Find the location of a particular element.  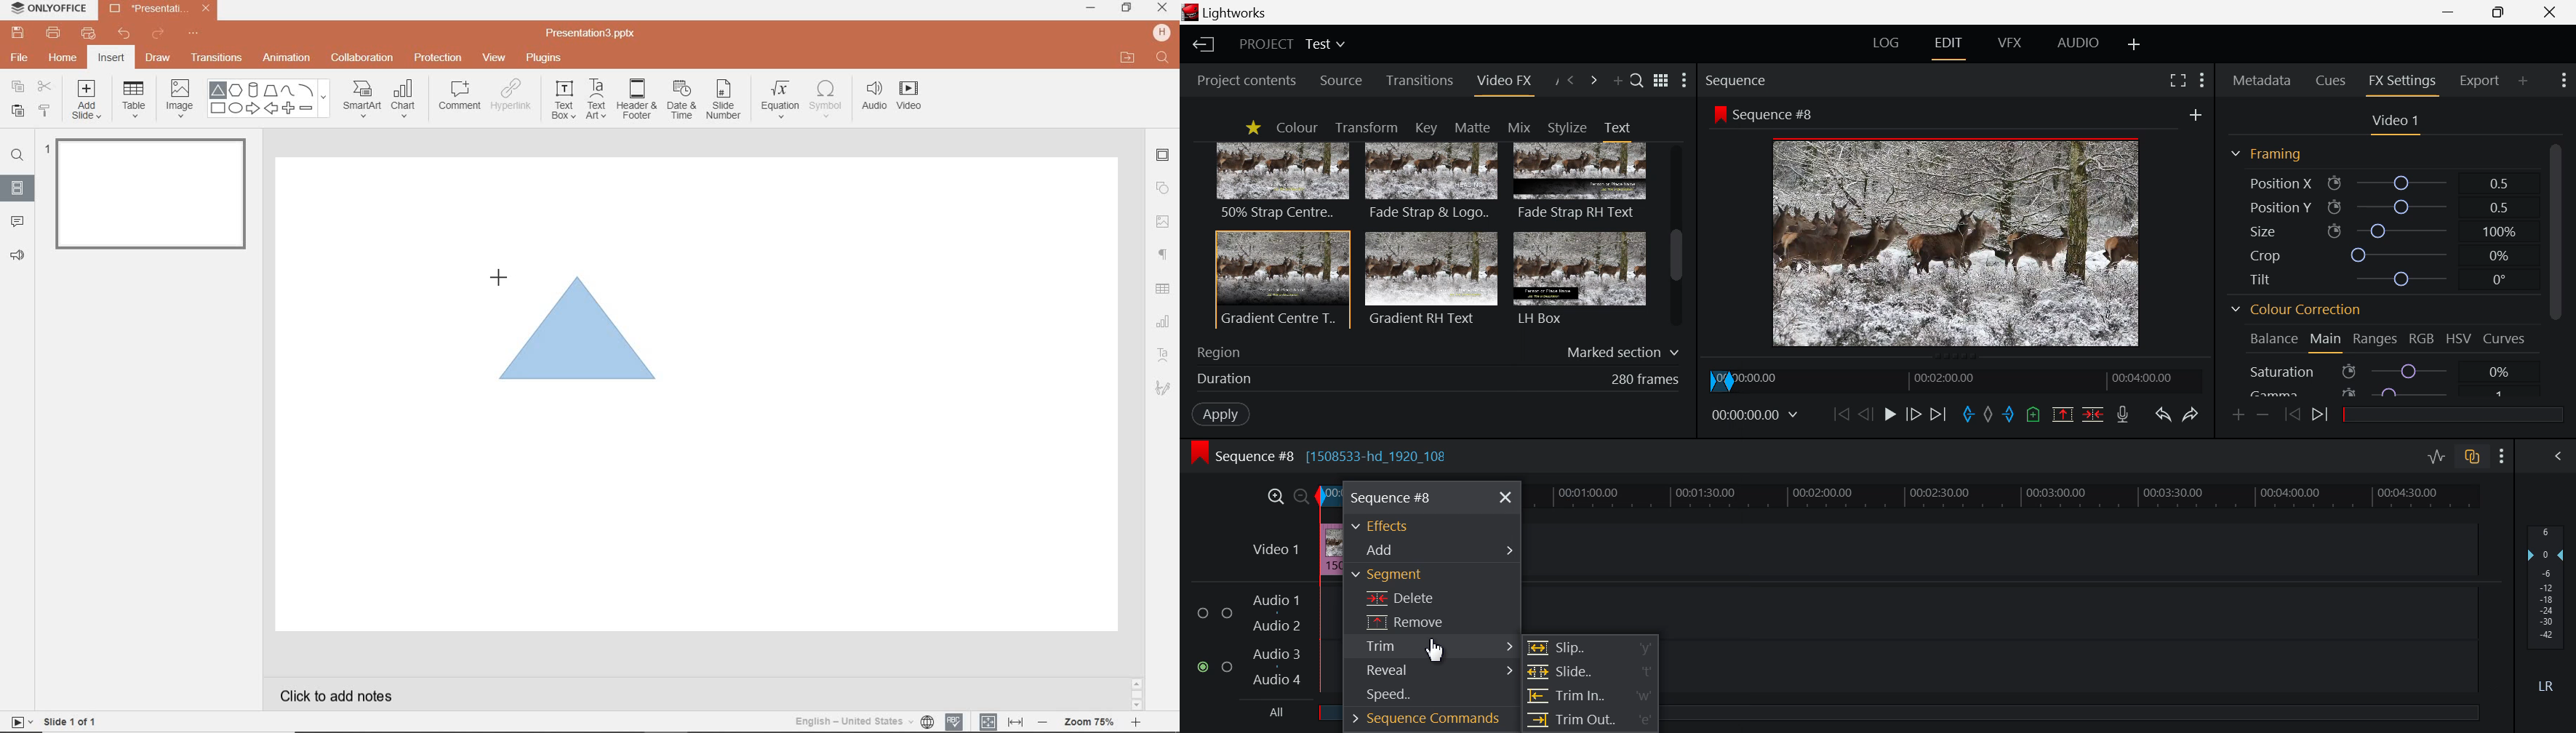

Ranges is located at coordinates (2374, 343).